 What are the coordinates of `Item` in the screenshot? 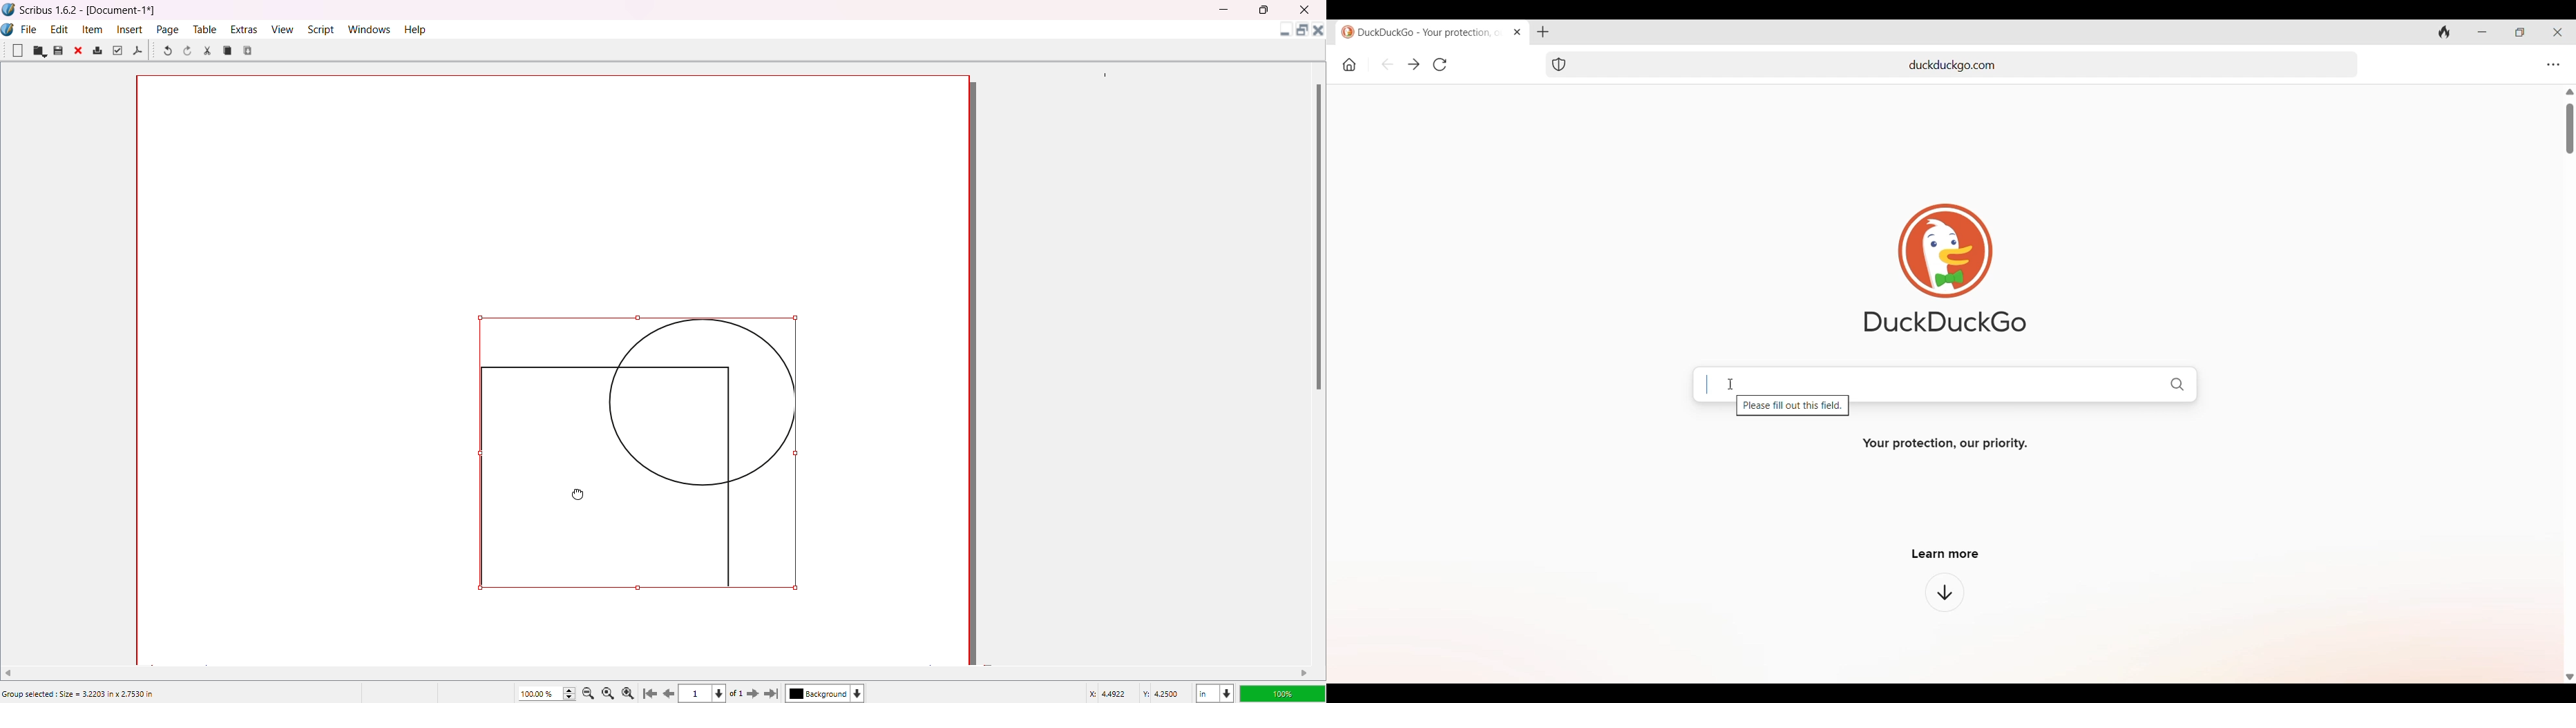 It's located at (94, 29).